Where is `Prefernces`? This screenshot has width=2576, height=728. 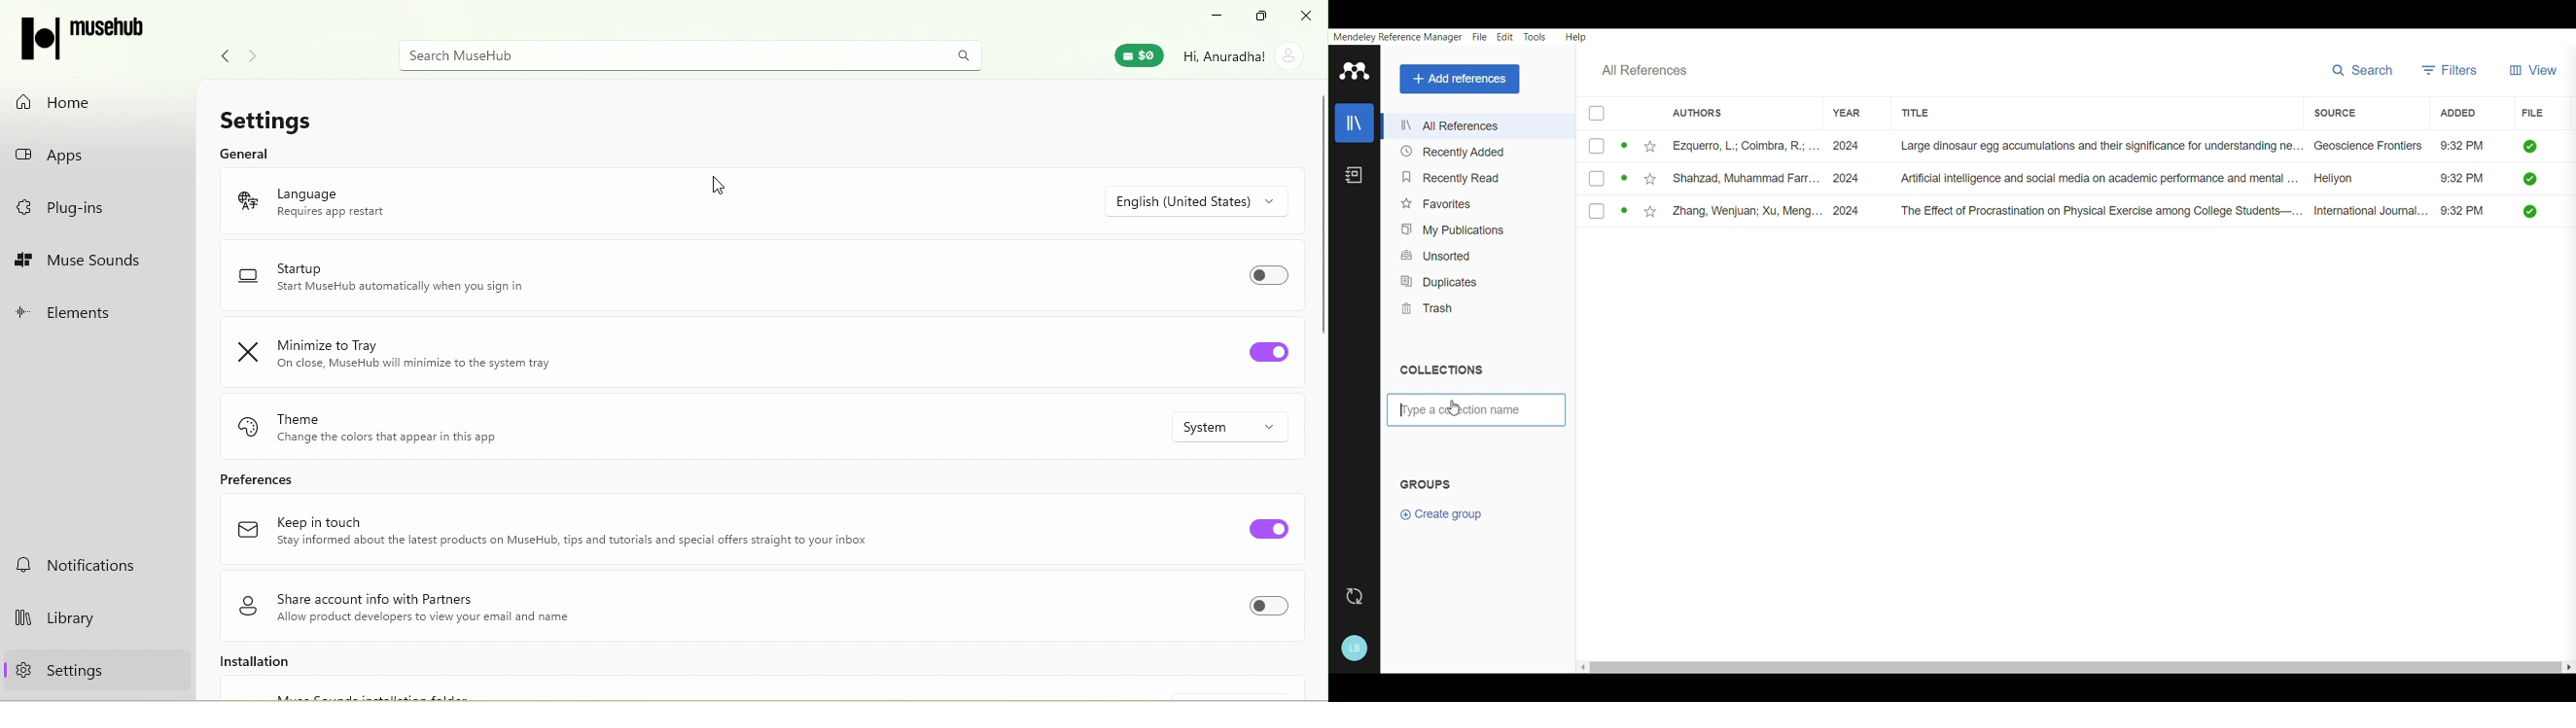 Prefernces is located at coordinates (294, 479).